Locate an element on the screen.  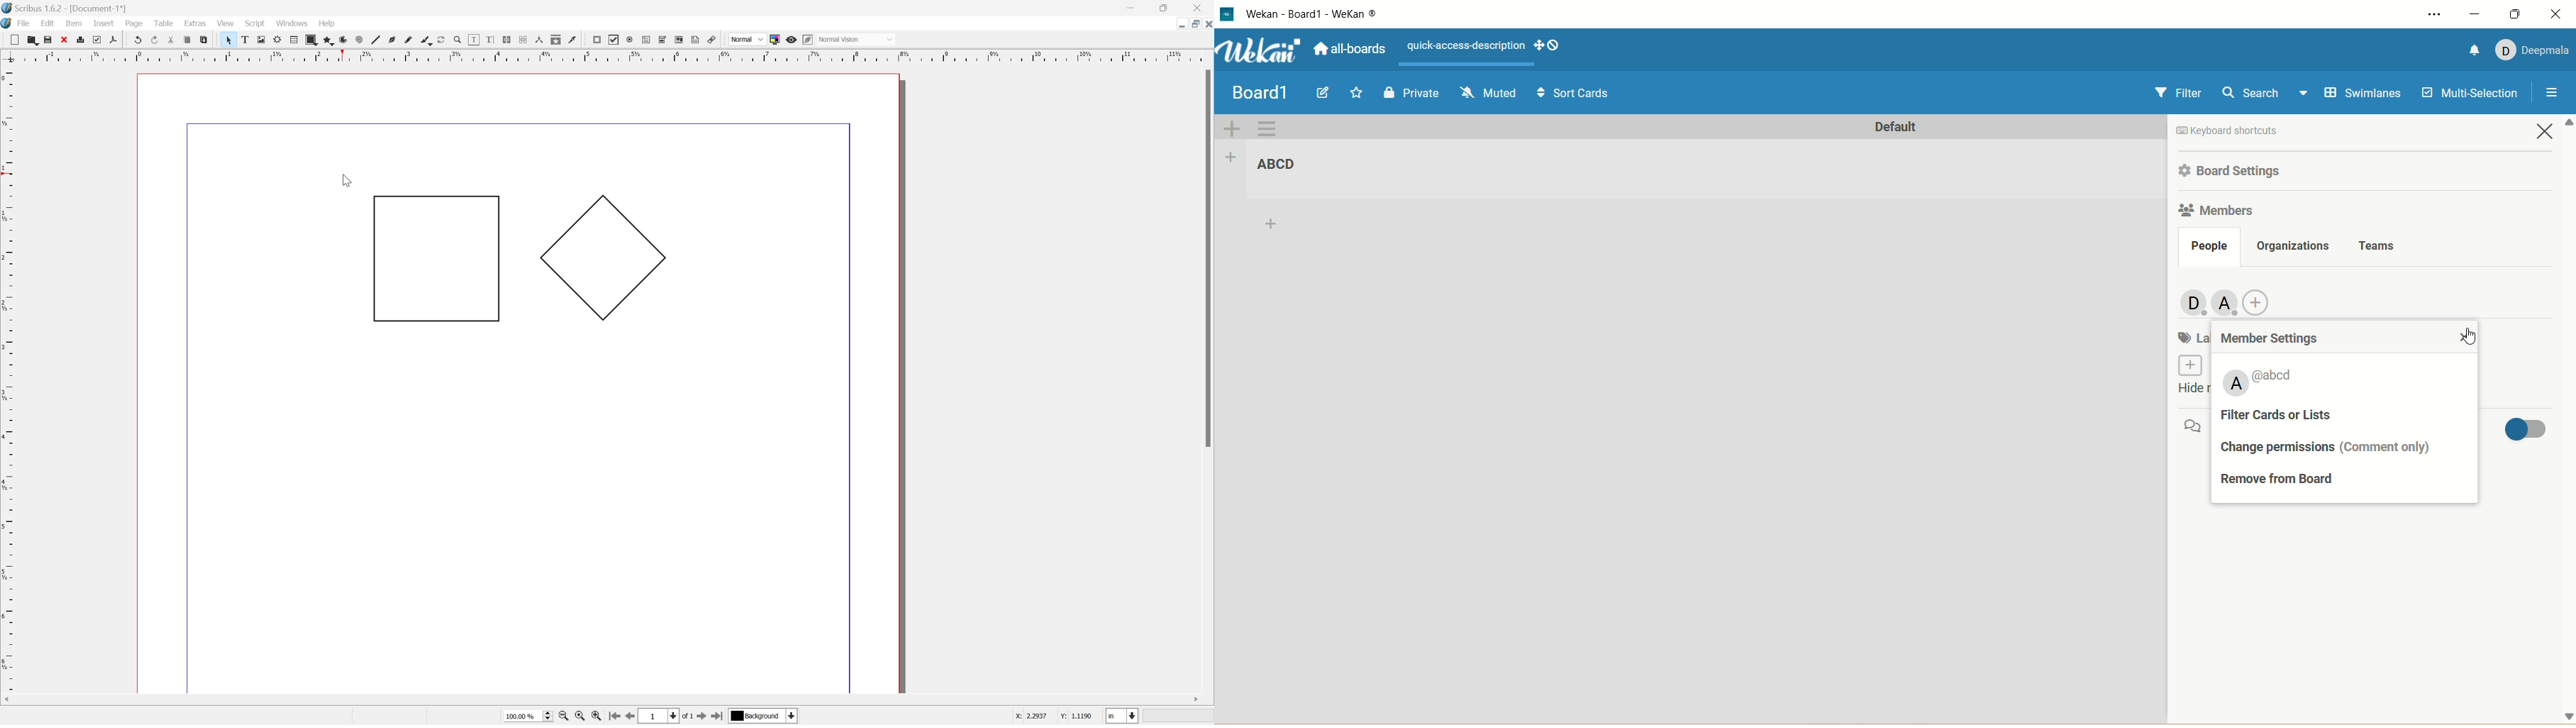
application logo is located at coordinates (8, 22).